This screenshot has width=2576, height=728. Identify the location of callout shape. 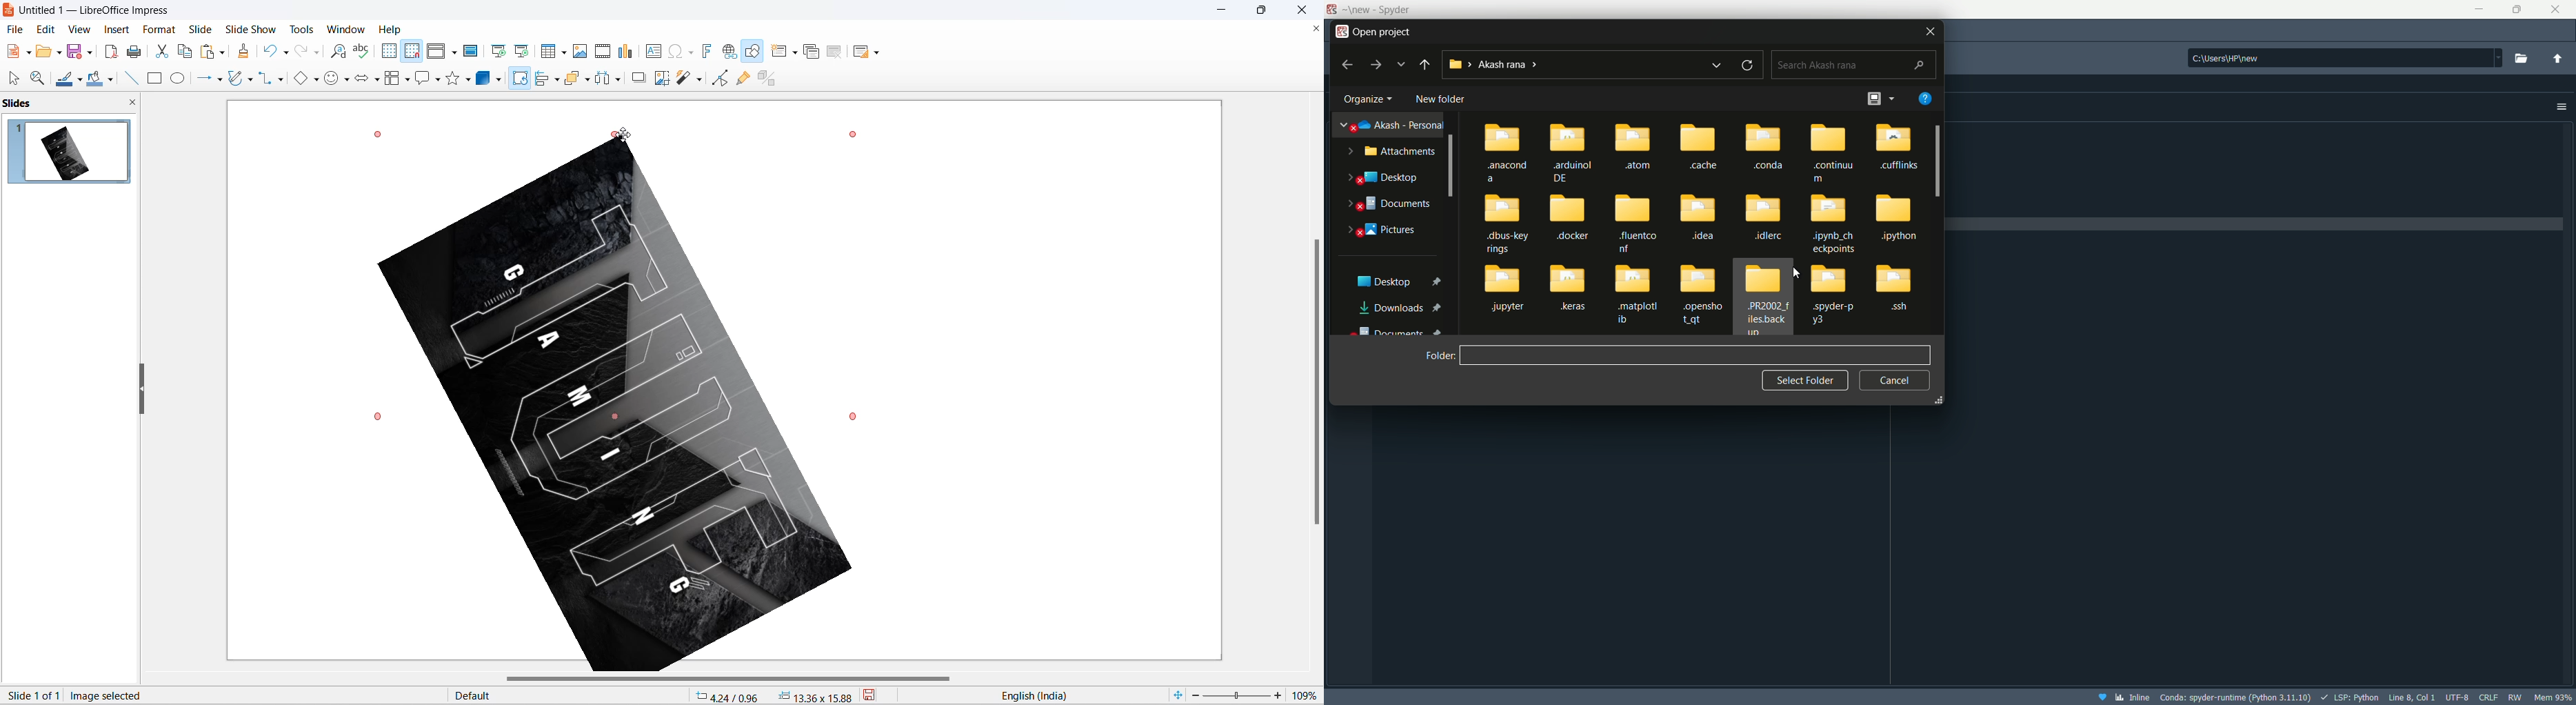
(421, 79).